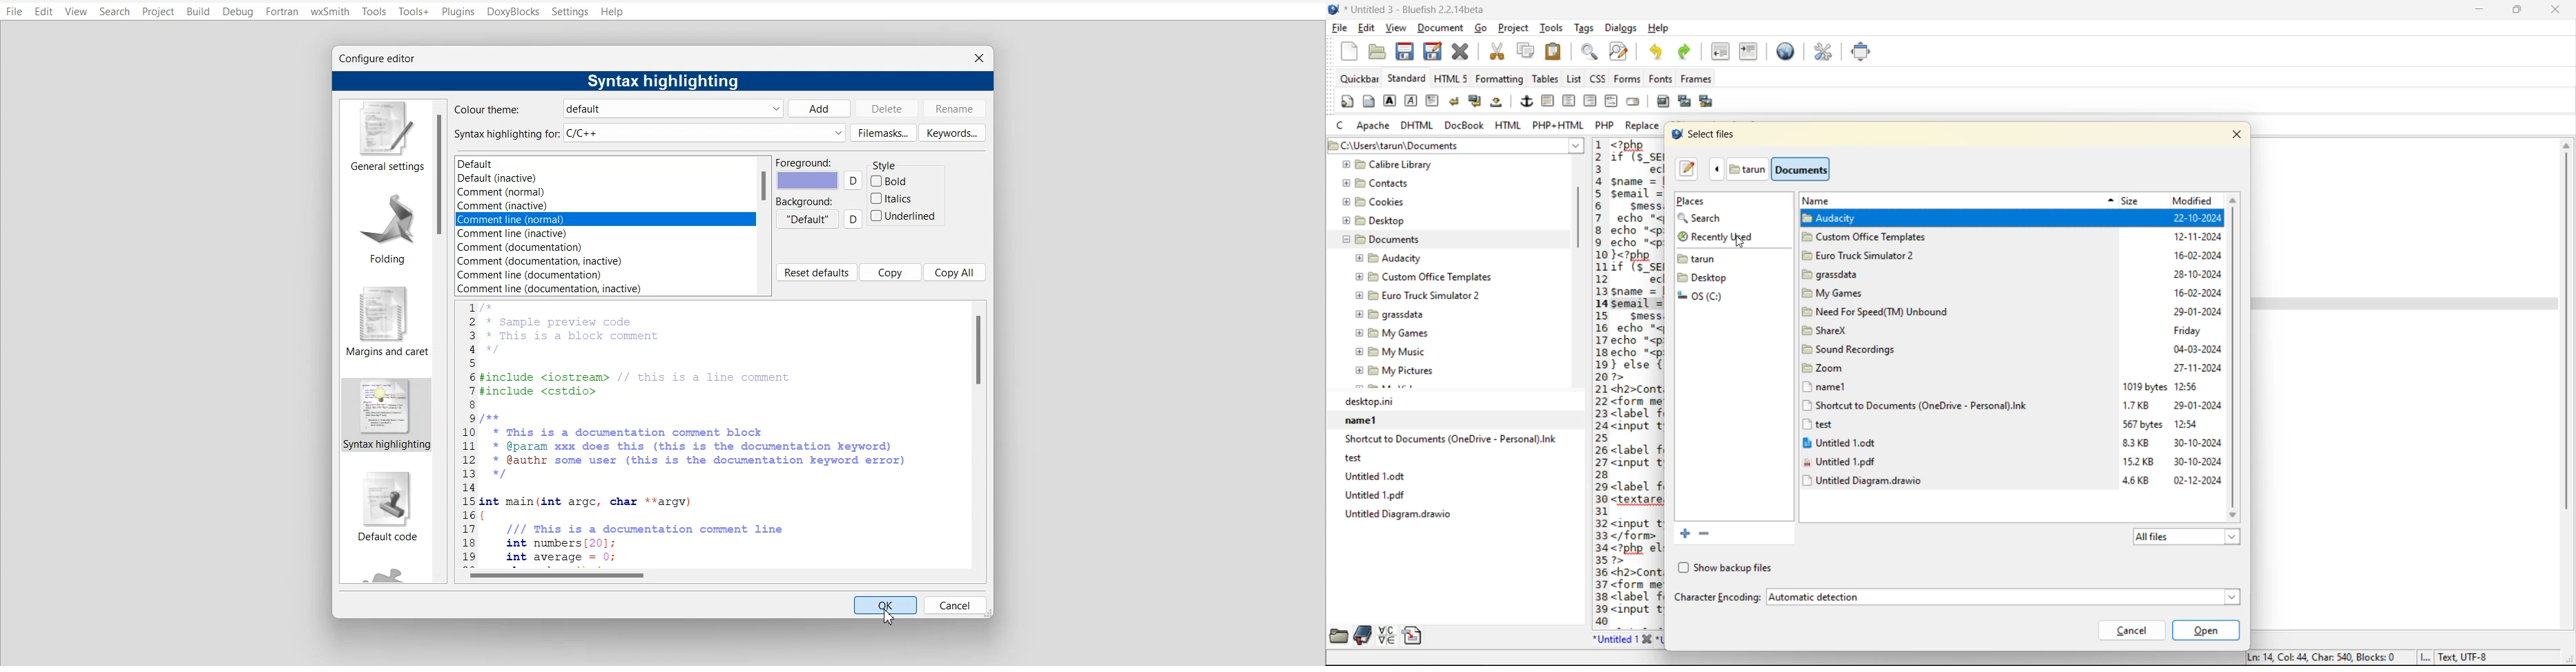  I want to click on Debug, so click(238, 12).